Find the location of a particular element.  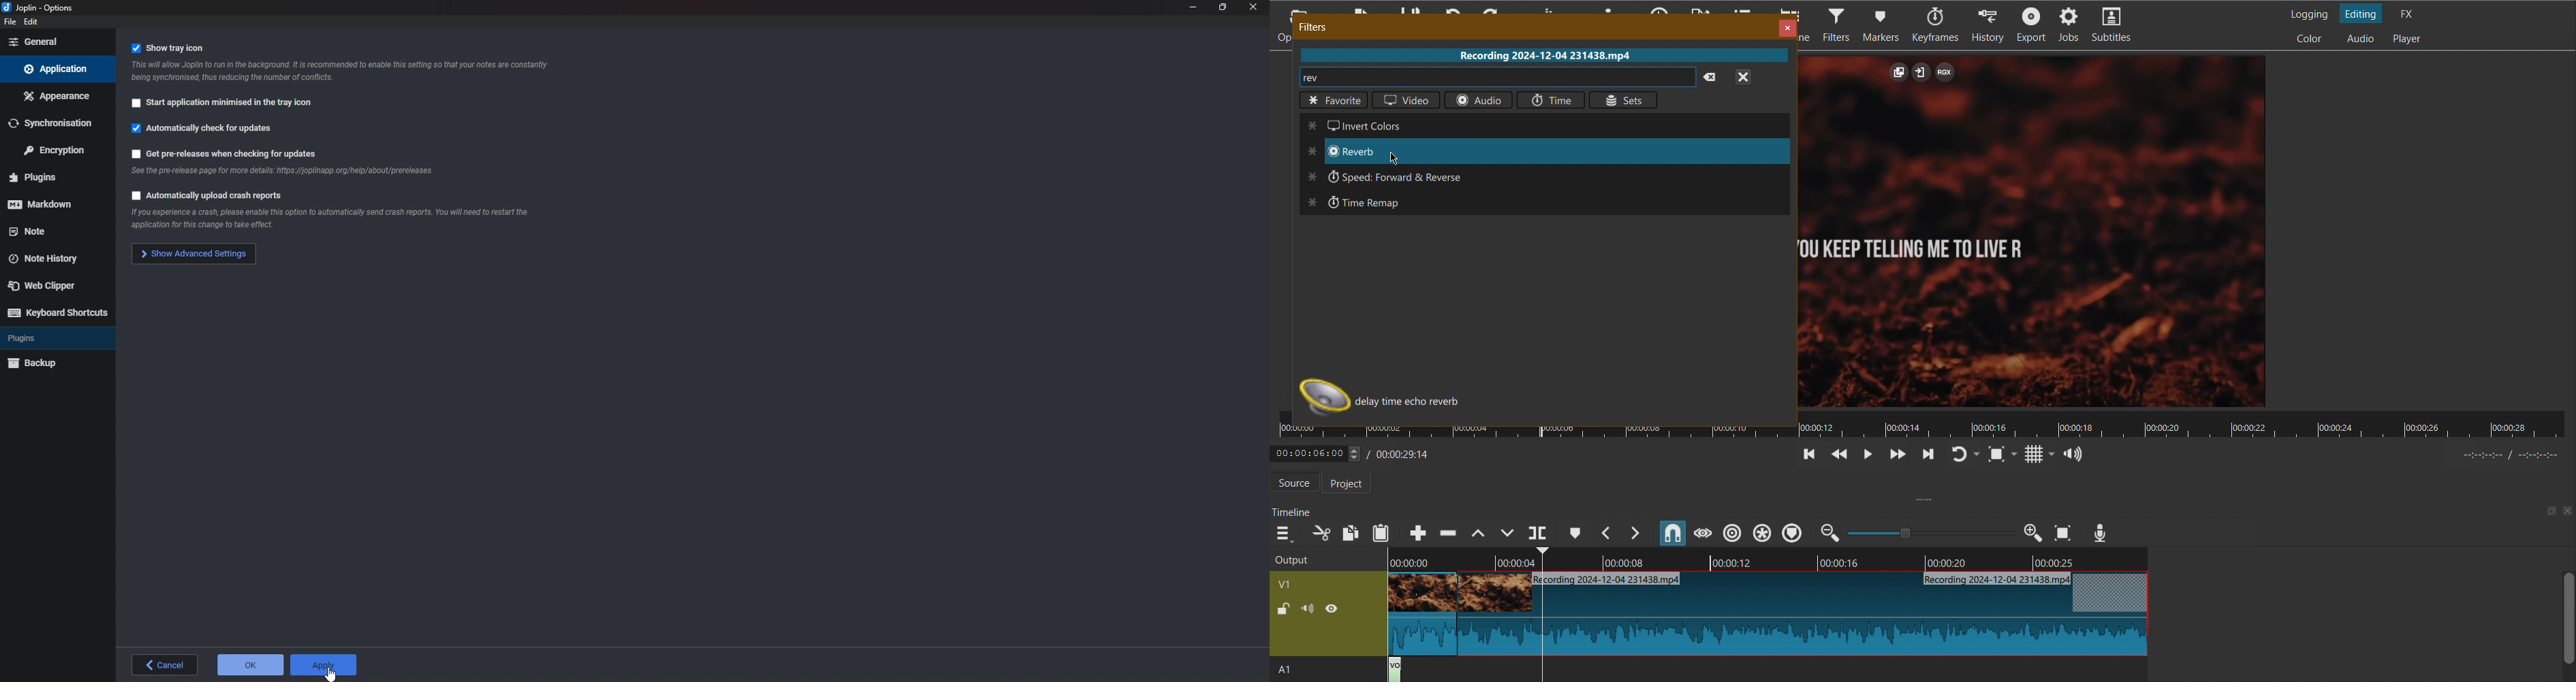

Encryption is located at coordinates (54, 149).